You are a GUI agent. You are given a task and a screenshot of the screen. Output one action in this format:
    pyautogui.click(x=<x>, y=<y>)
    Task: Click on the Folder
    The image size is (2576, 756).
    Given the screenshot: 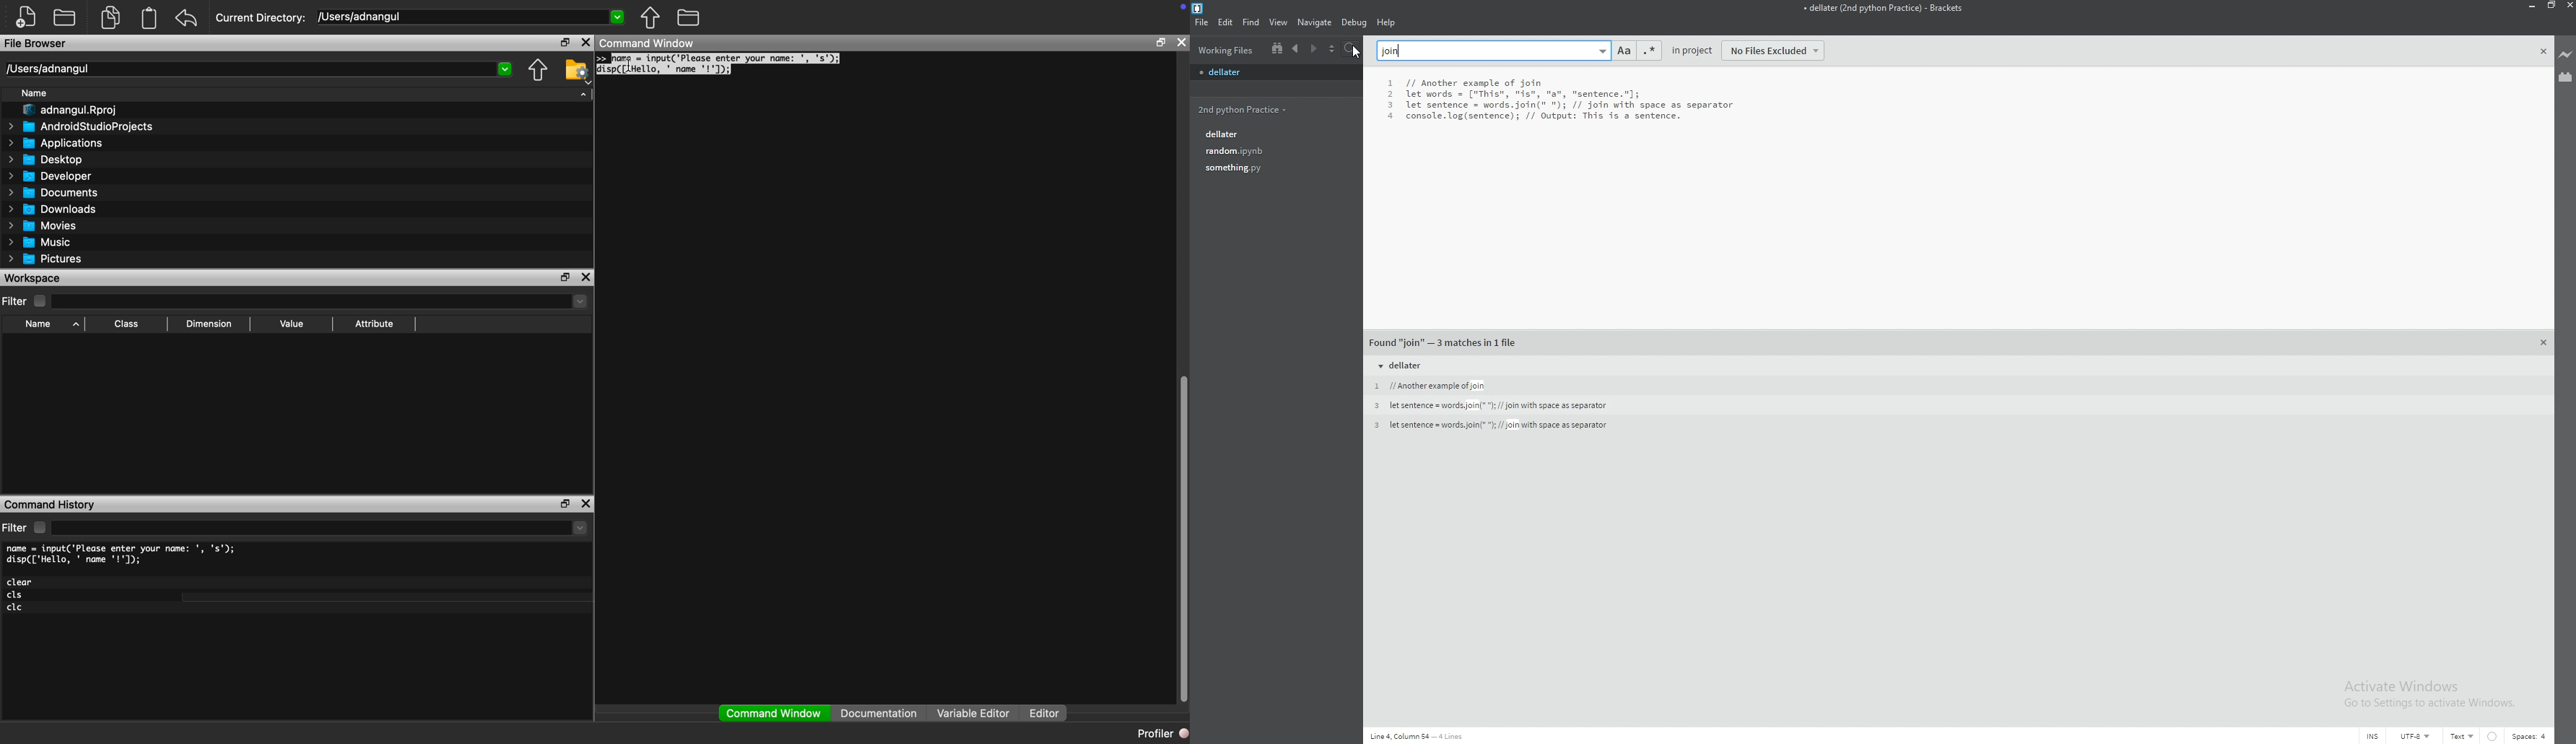 What is the action you would take?
    pyautogui.click(x=64, y=17)
    